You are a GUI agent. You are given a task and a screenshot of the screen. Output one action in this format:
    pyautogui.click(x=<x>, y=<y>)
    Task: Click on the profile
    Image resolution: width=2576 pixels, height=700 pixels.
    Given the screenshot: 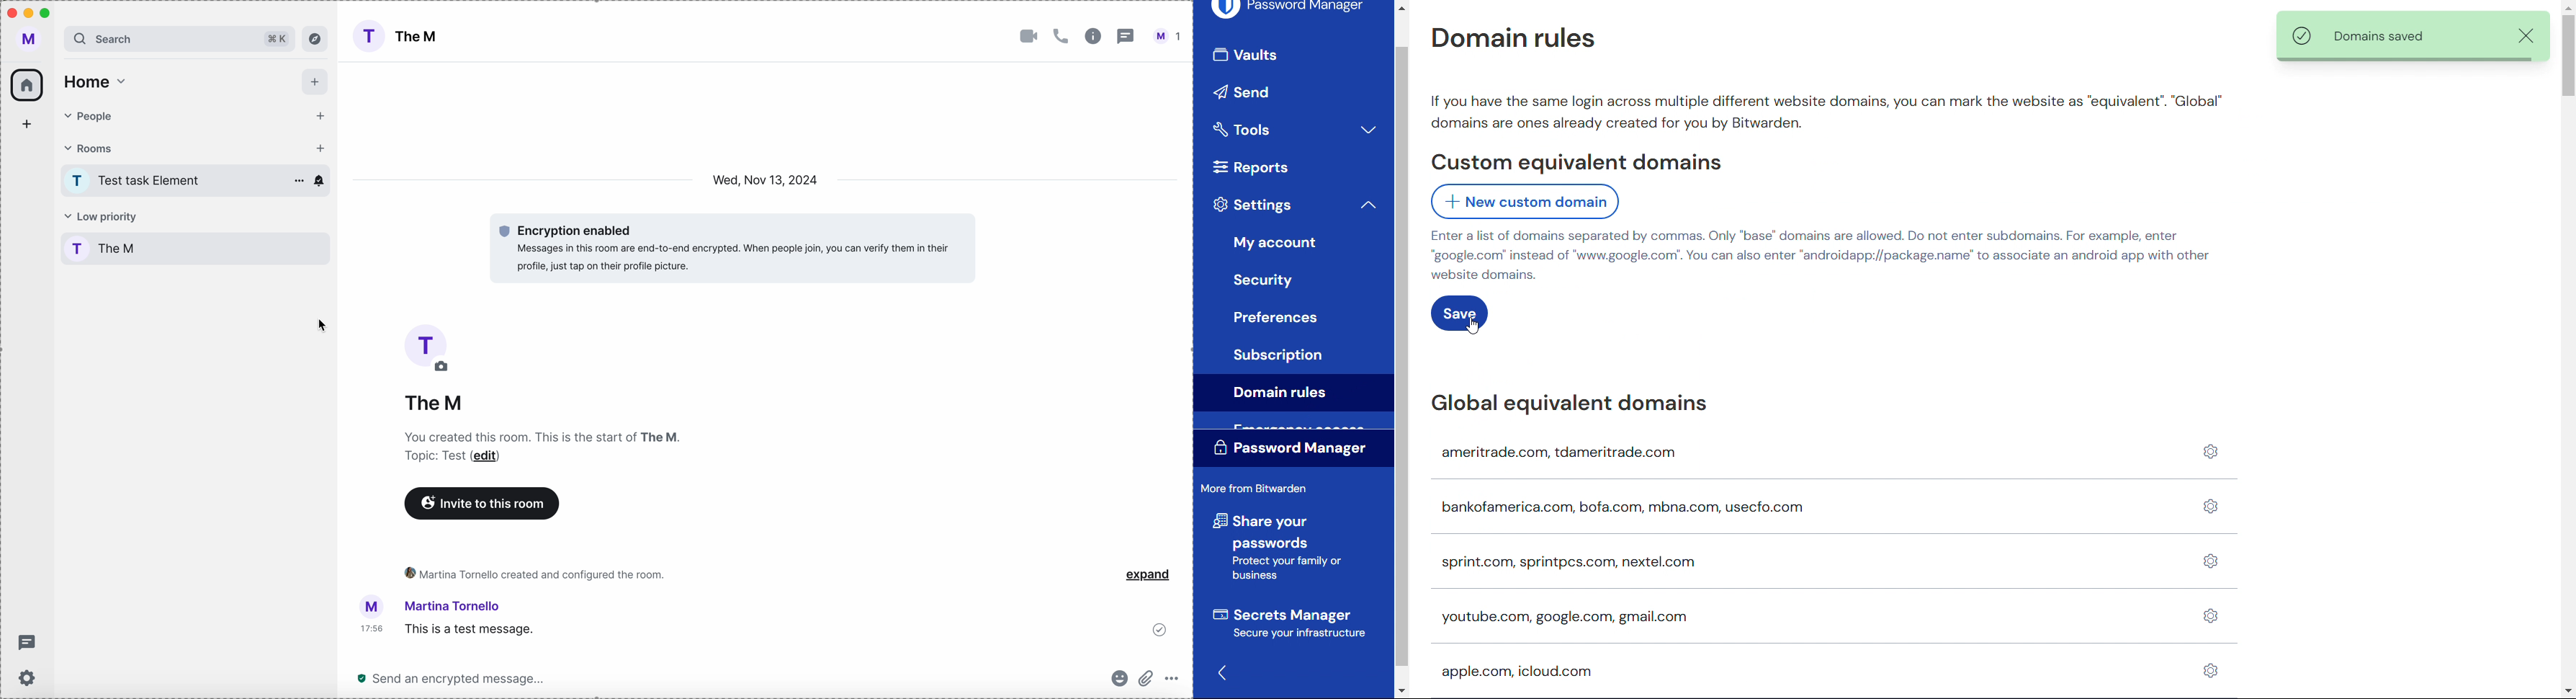 What is the action you would take?
    pyautogui.click(x=28, y=38)
    